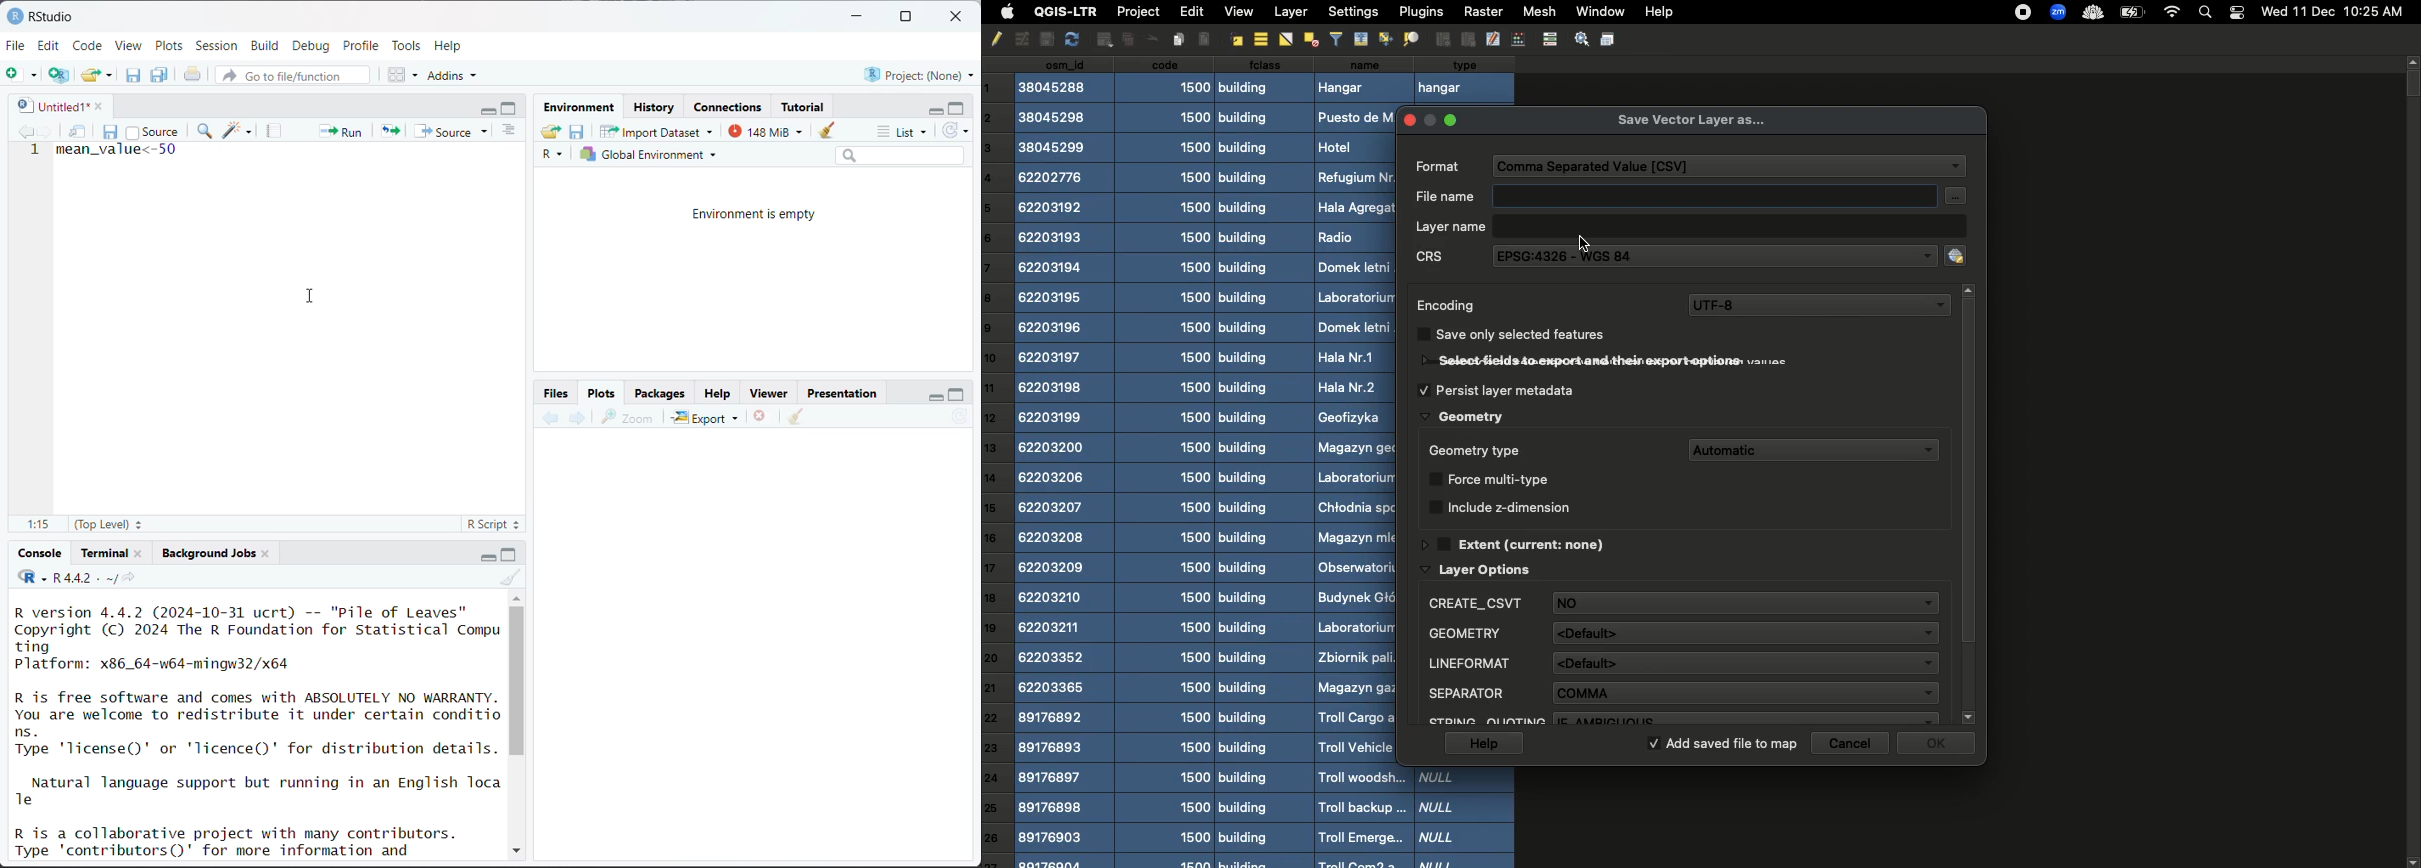 This screenshot has width=2436, height=868. Describe the element at coordinates (957, 393) in the screenshot. I see `maximize` at that location.